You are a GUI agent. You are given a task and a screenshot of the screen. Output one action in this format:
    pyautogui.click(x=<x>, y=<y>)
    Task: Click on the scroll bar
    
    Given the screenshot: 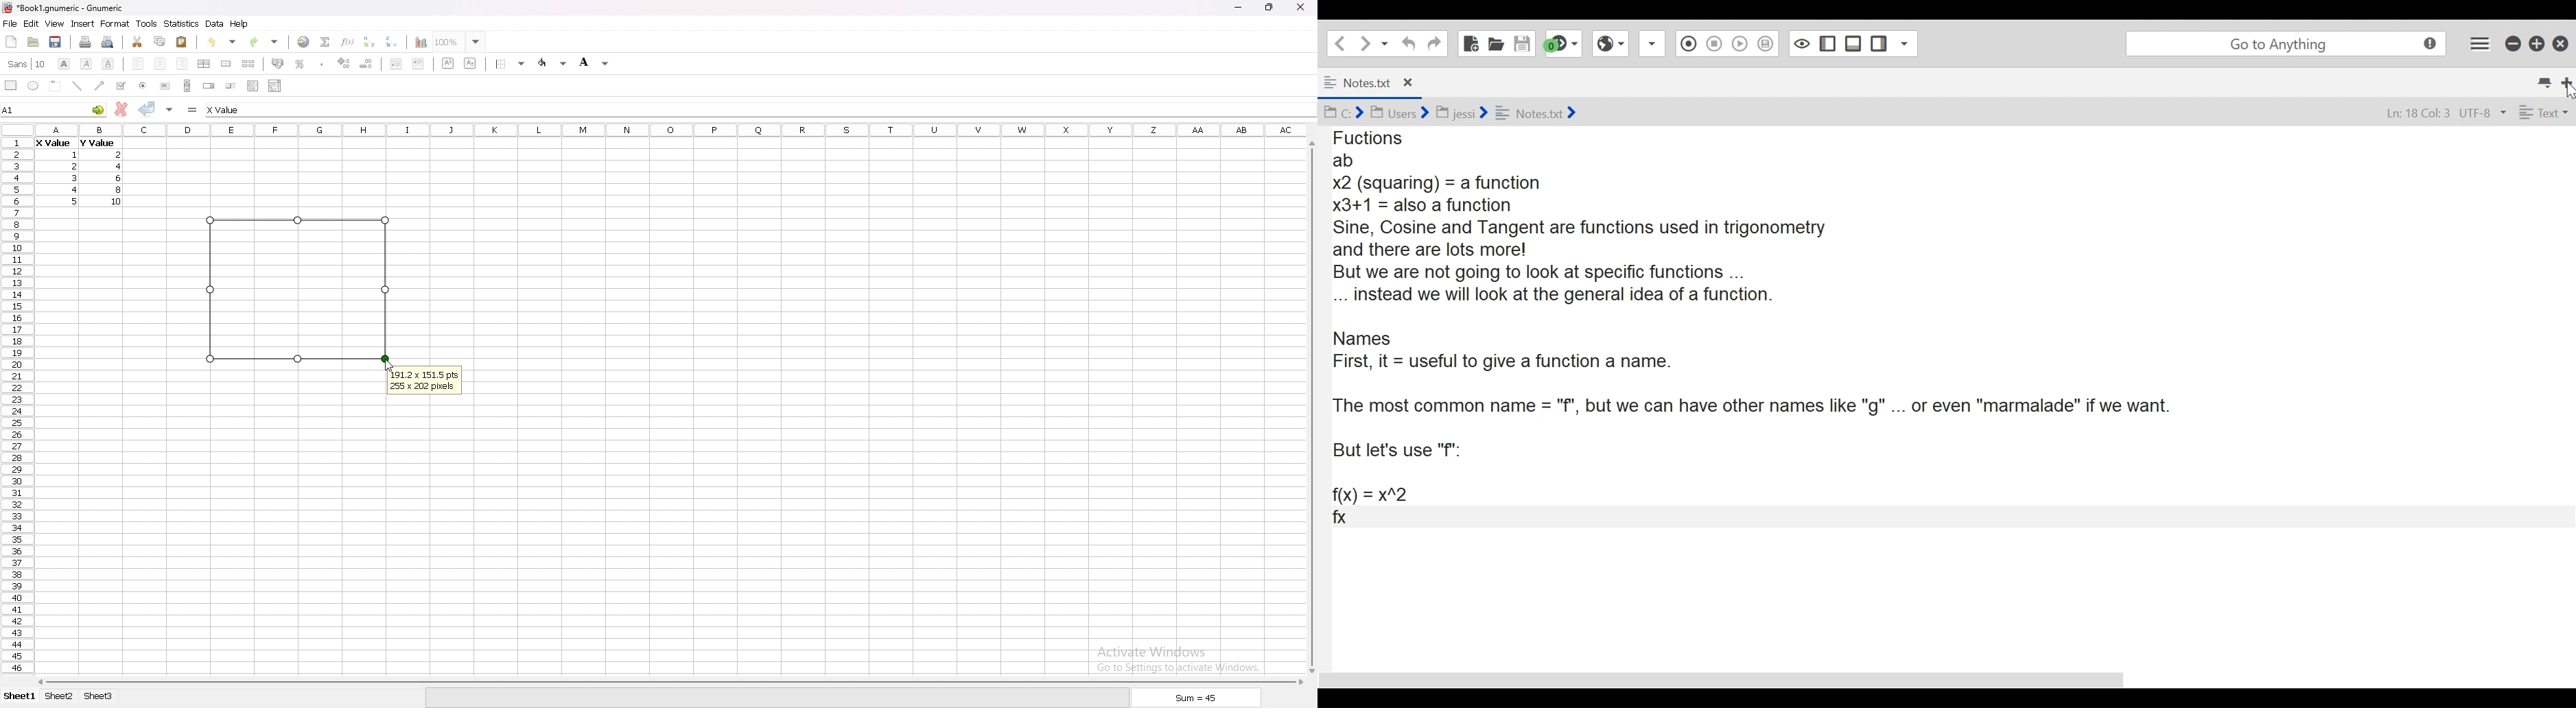 What is the action you would take?
    pyautogui.click(x=1310, y=407)
    